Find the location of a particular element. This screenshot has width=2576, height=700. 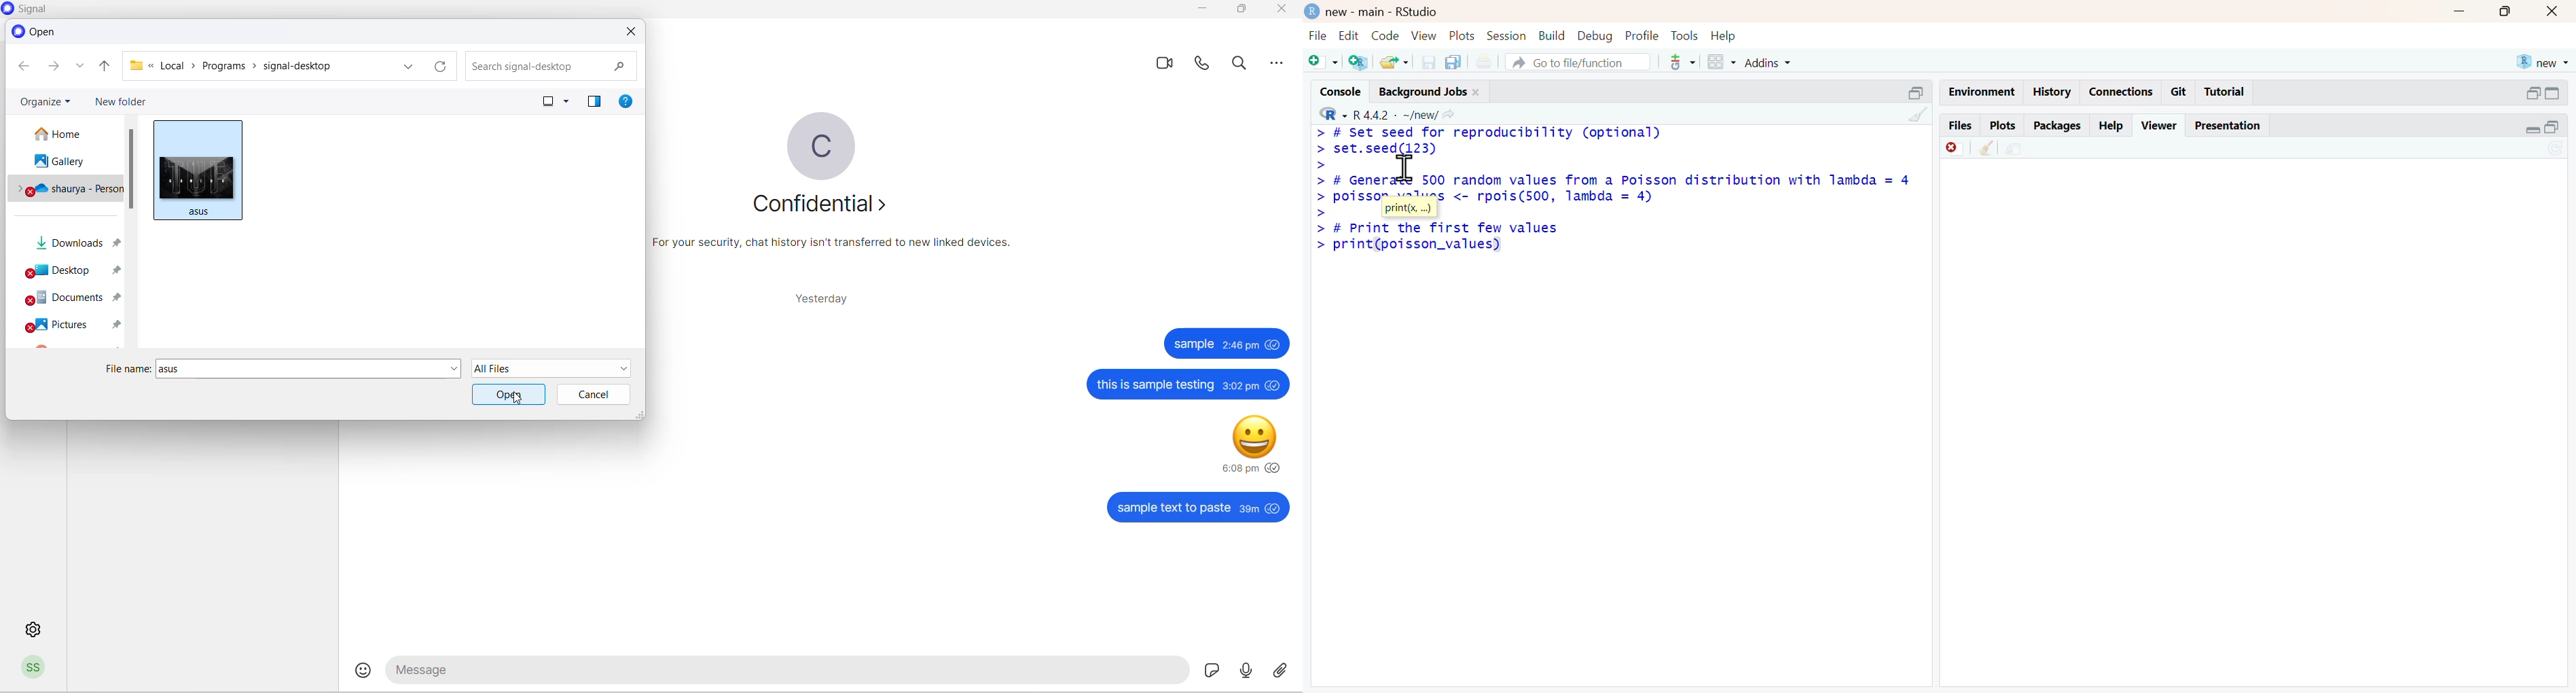

up to parent folder is located at coordinates (105, 67).